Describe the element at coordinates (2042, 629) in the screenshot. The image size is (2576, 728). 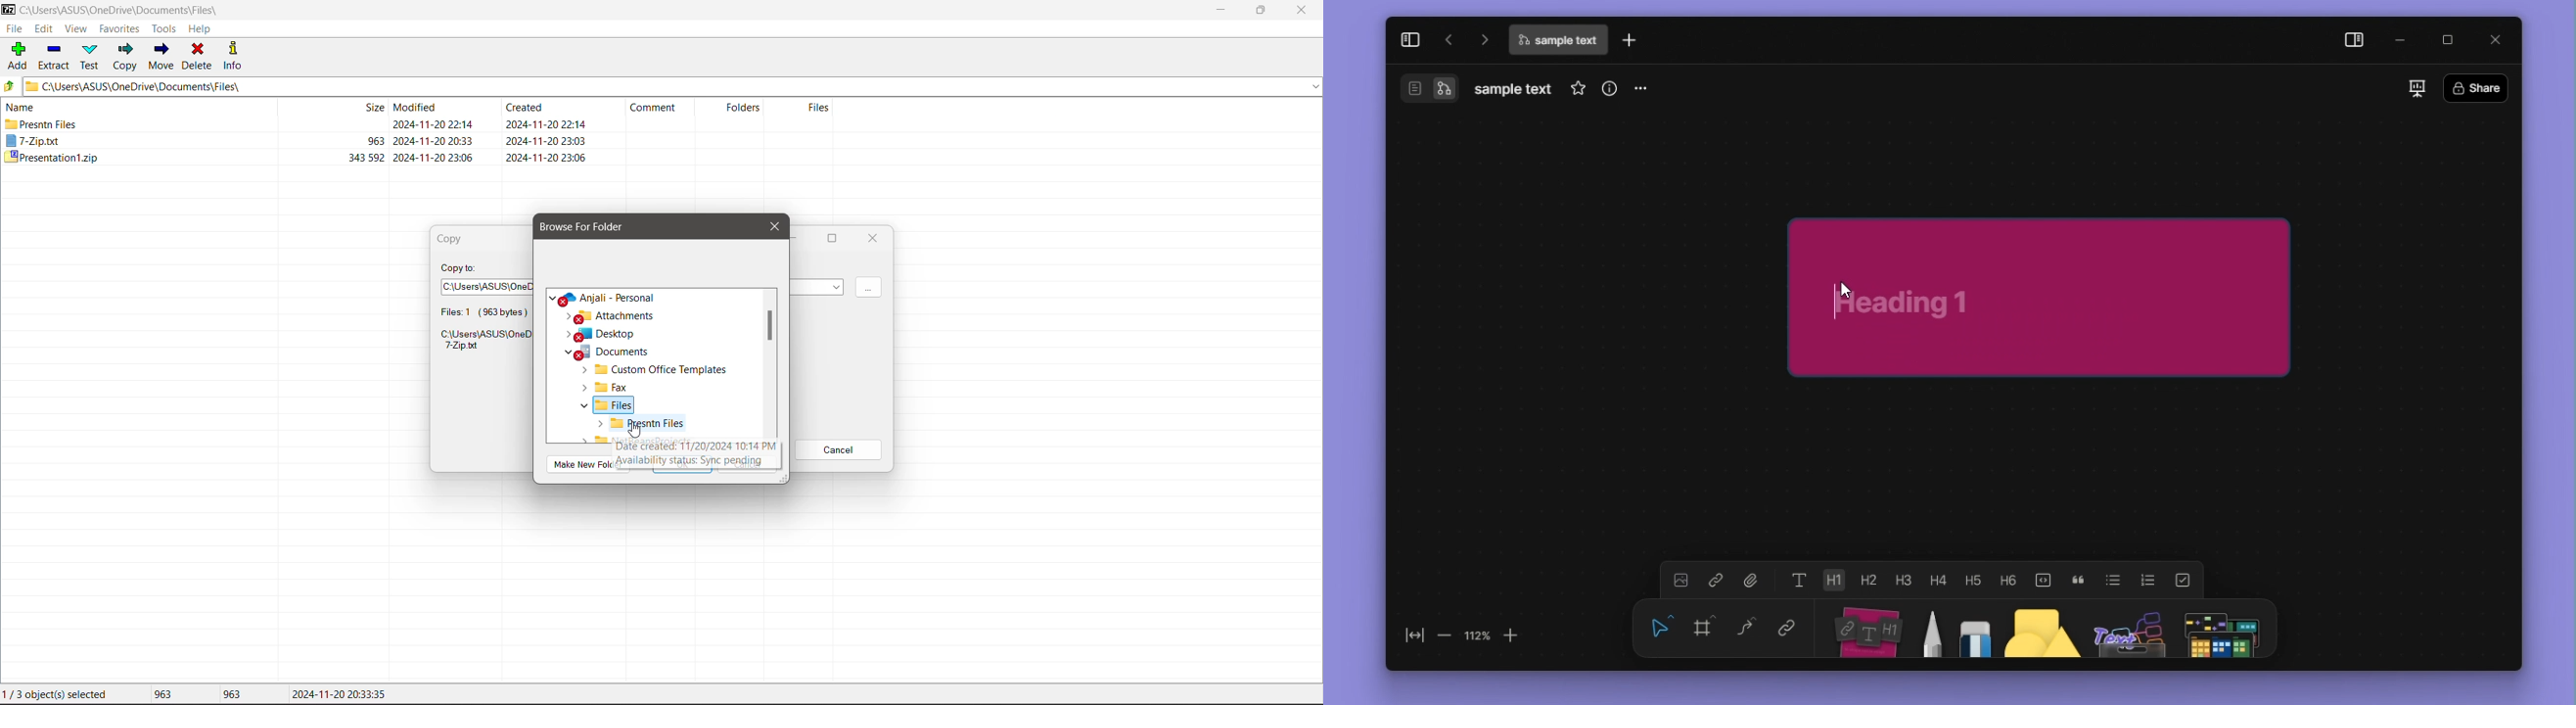
I see `shape` at that location.